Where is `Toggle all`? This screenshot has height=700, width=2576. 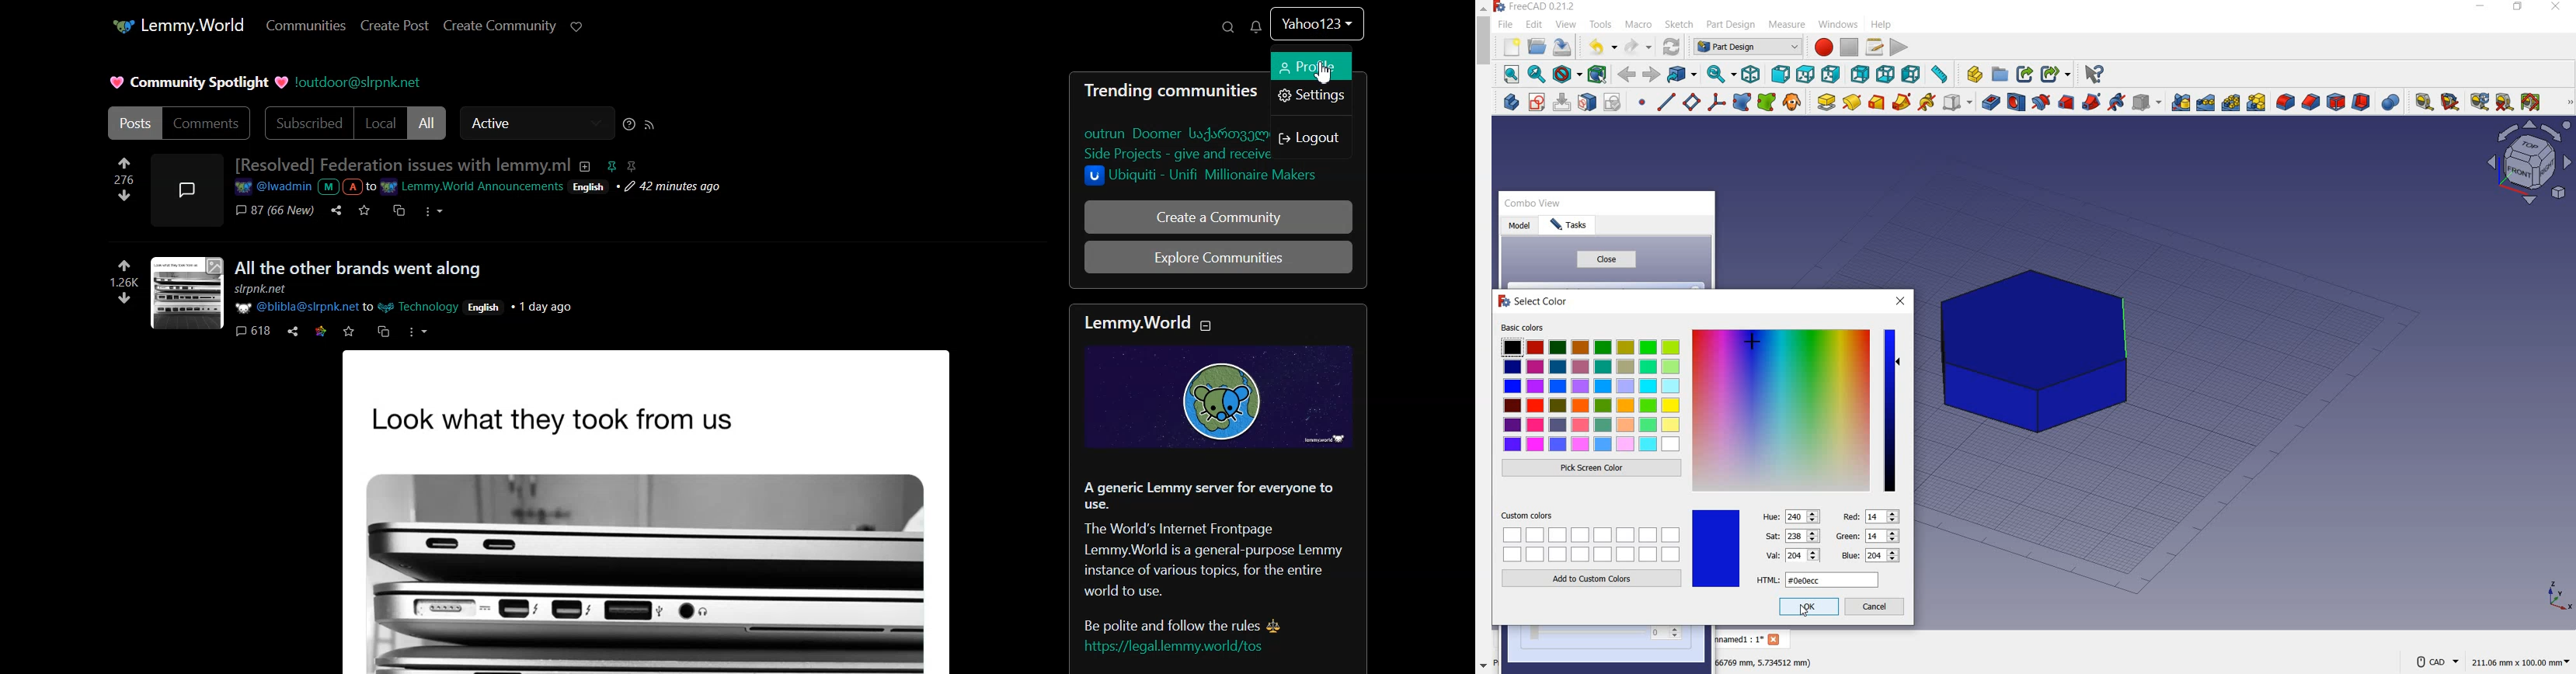
Toggle all is located at coordinates (2533, 103).